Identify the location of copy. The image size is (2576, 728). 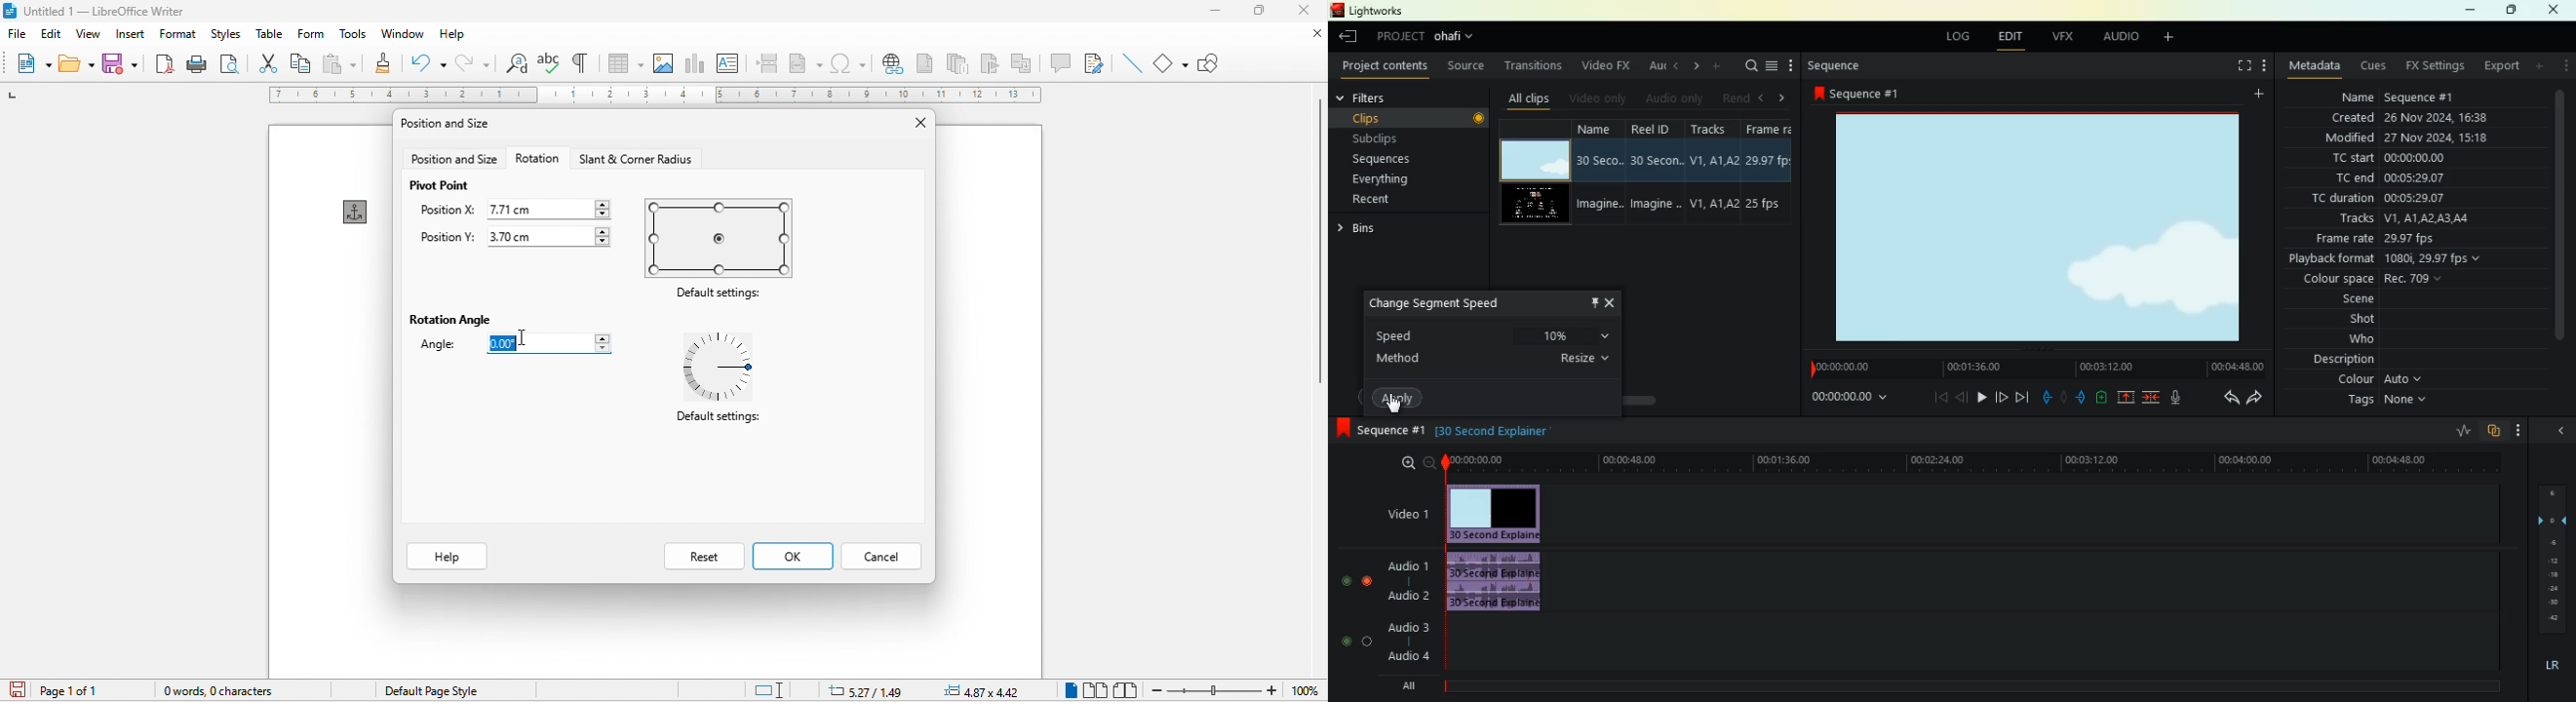
(301, 64).